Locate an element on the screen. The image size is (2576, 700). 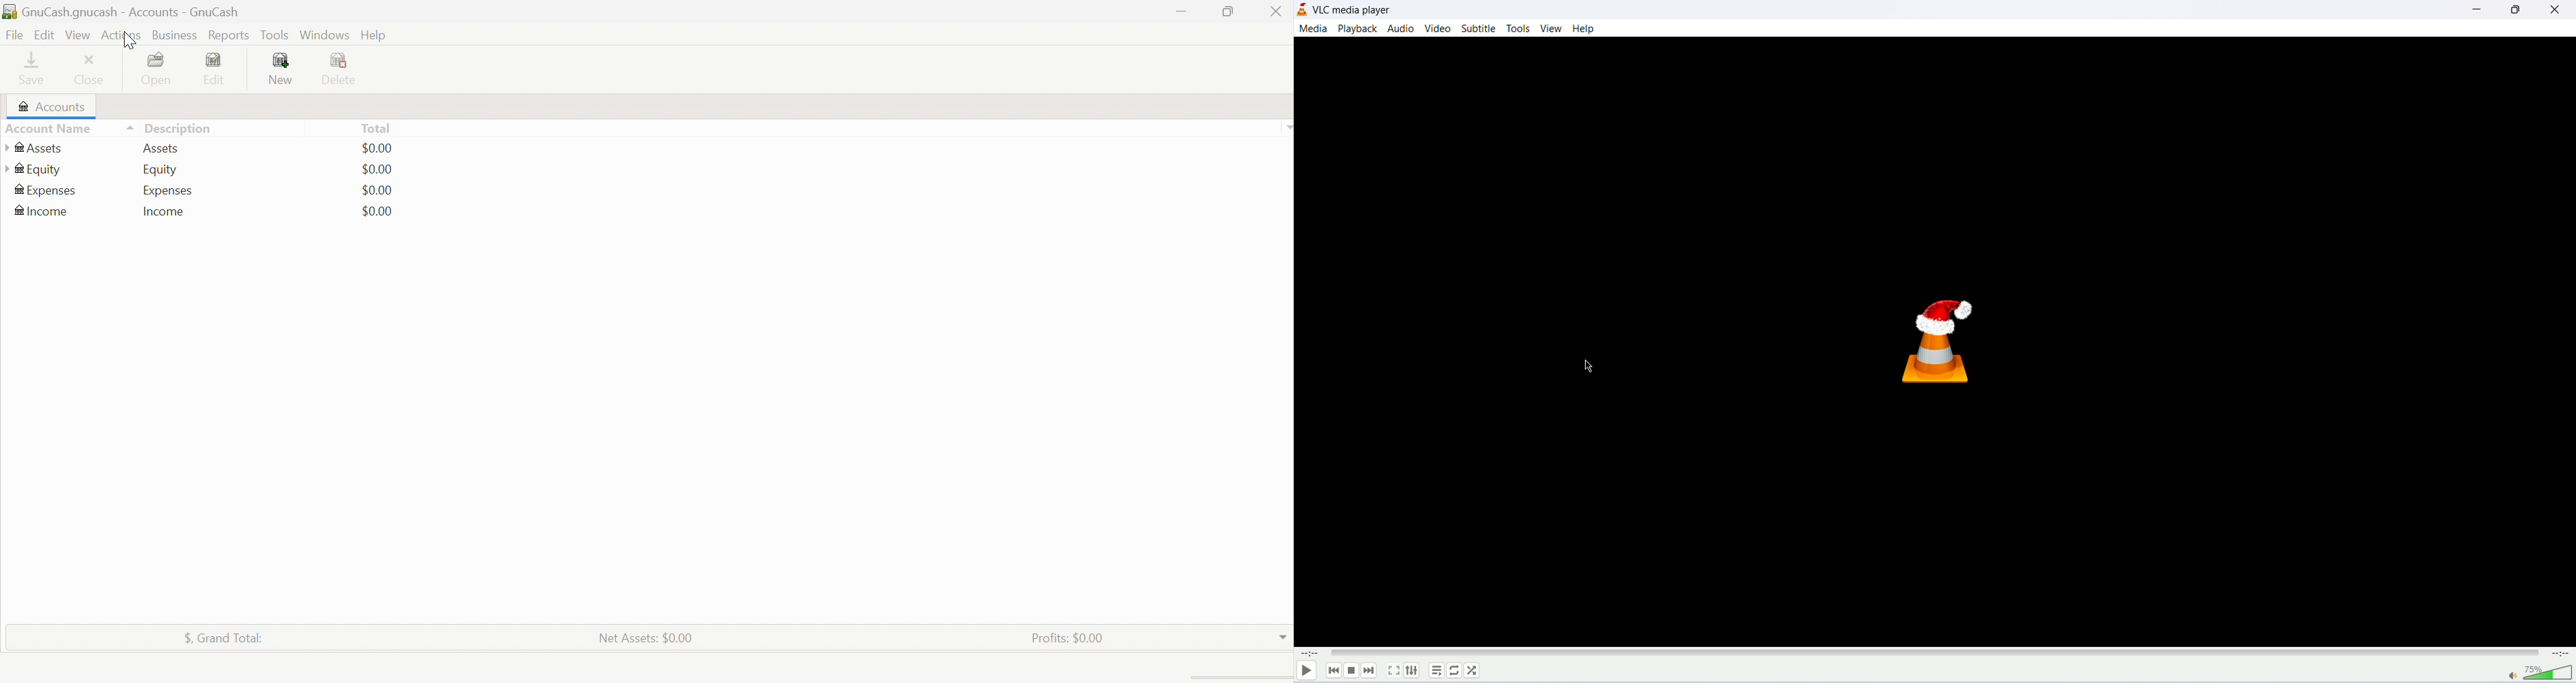
next is located at coordinates (1372, 670).